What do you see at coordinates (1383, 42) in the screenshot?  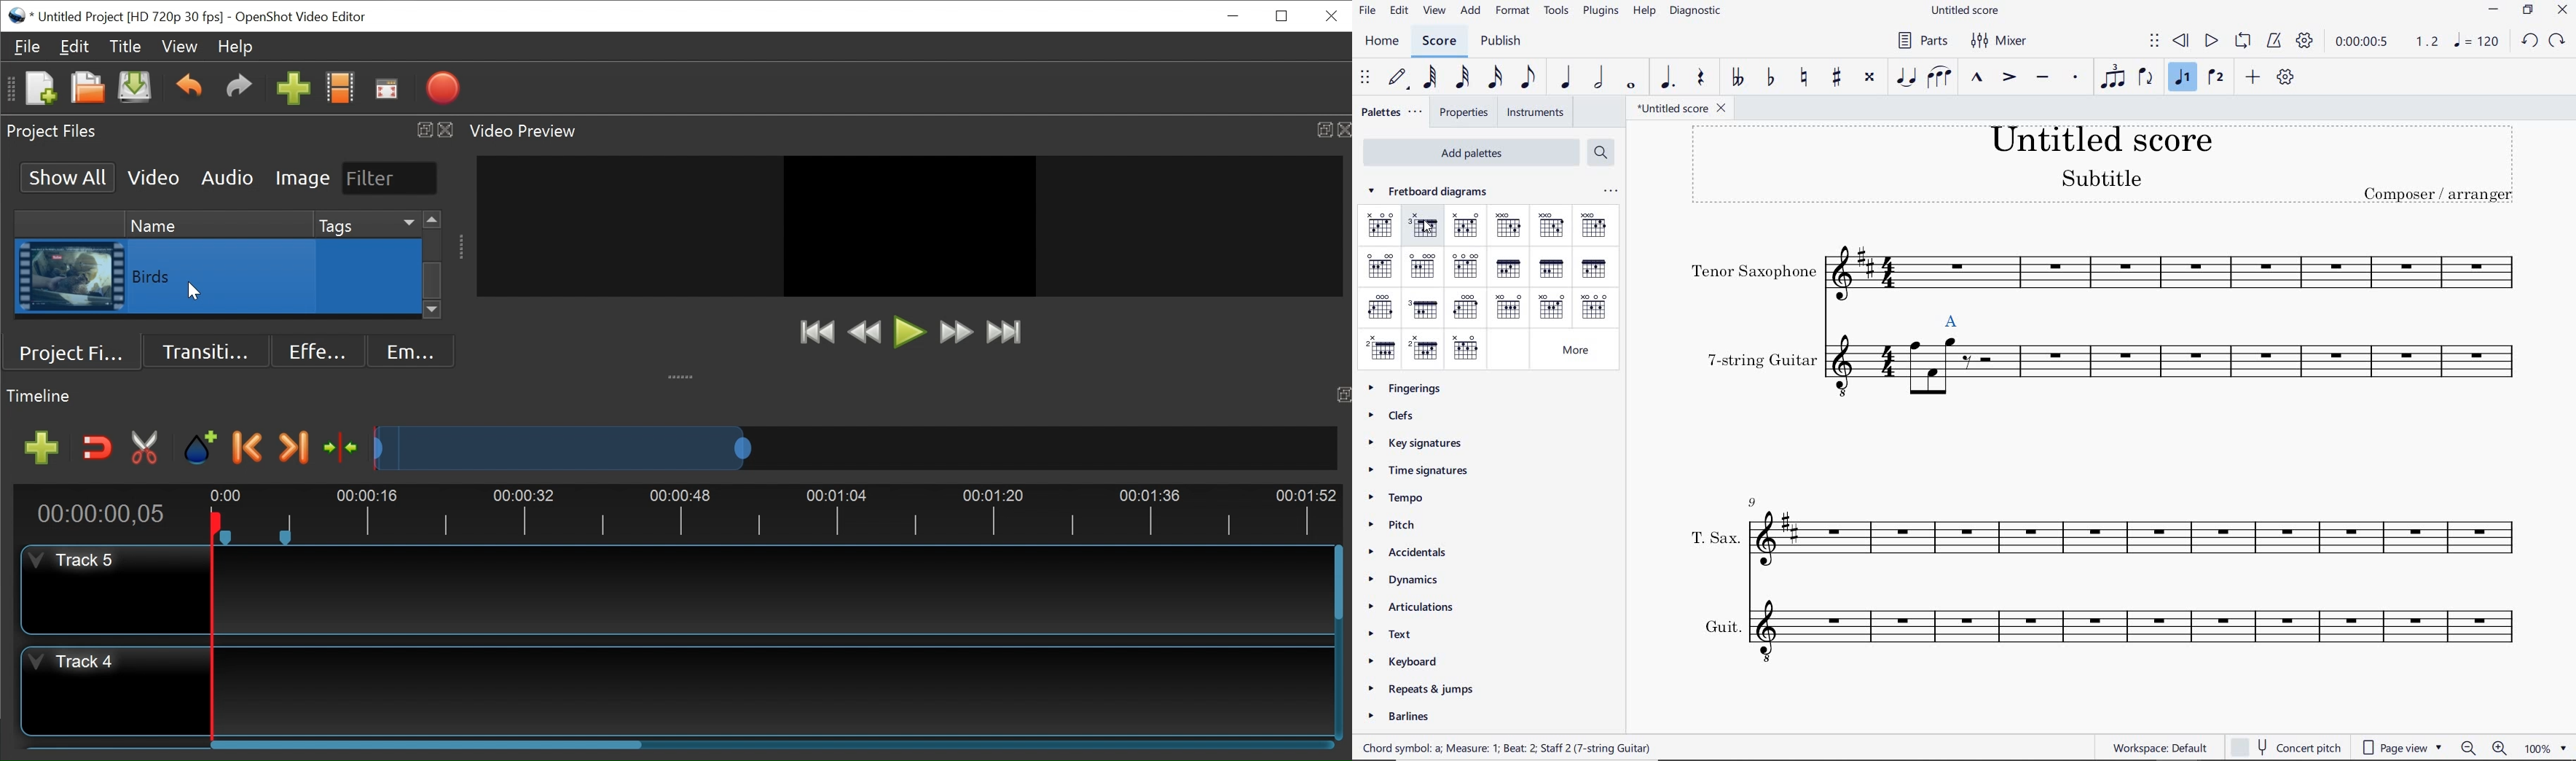 I see `HOME` at bounding box center [1383, 42].